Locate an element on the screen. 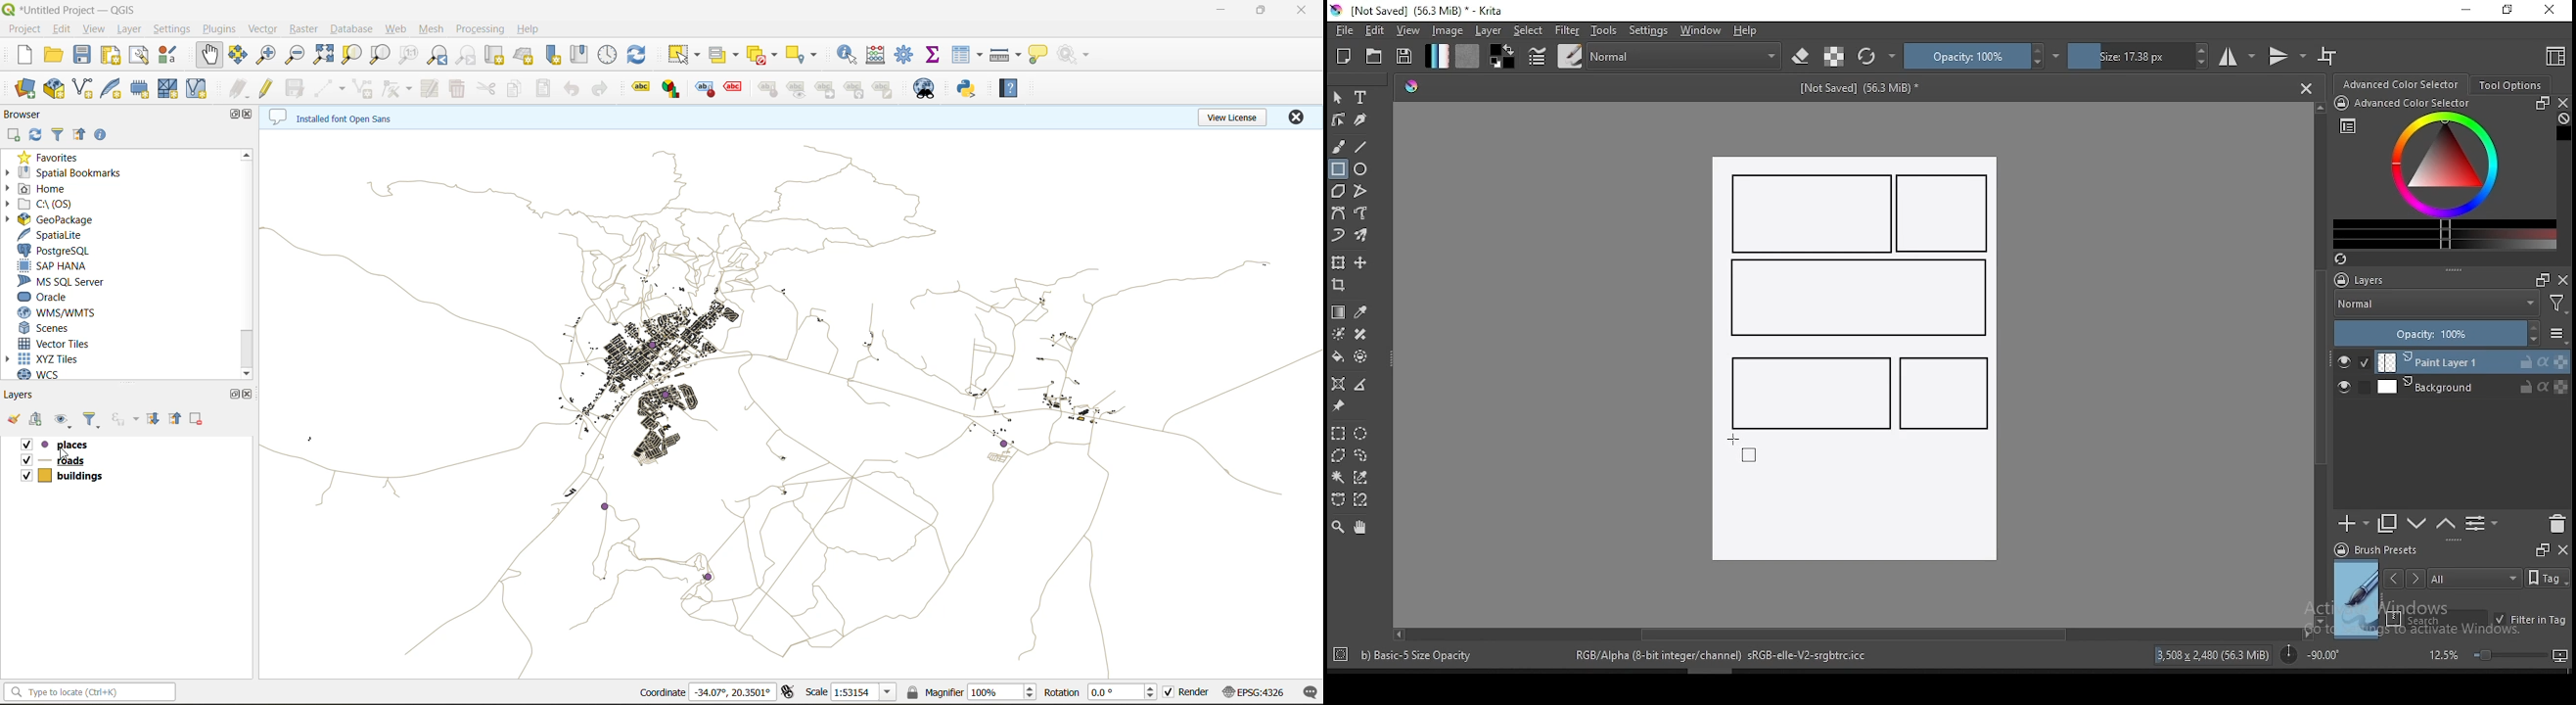 This screenshot has height=728, width=2576. new shapefile is located at coordinates (85, 89).